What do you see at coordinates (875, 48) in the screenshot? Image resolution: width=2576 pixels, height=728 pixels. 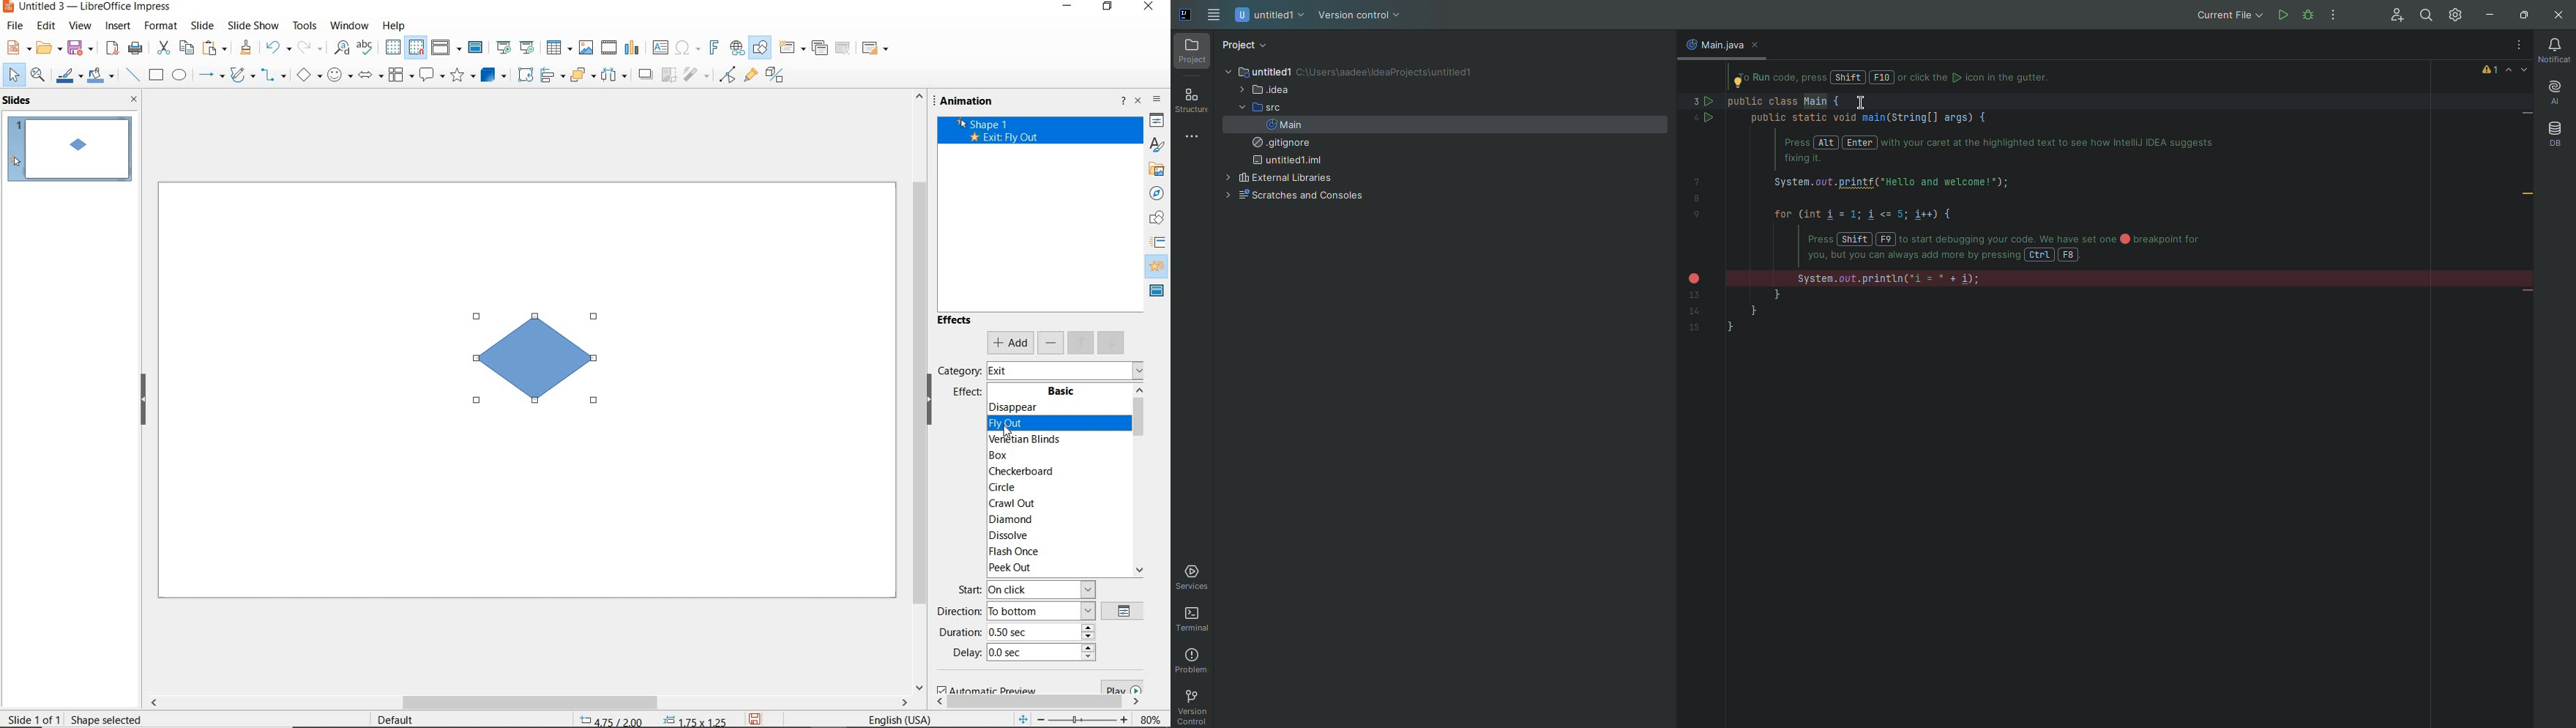 I see `slide layout` at bounding box center [875, 48].